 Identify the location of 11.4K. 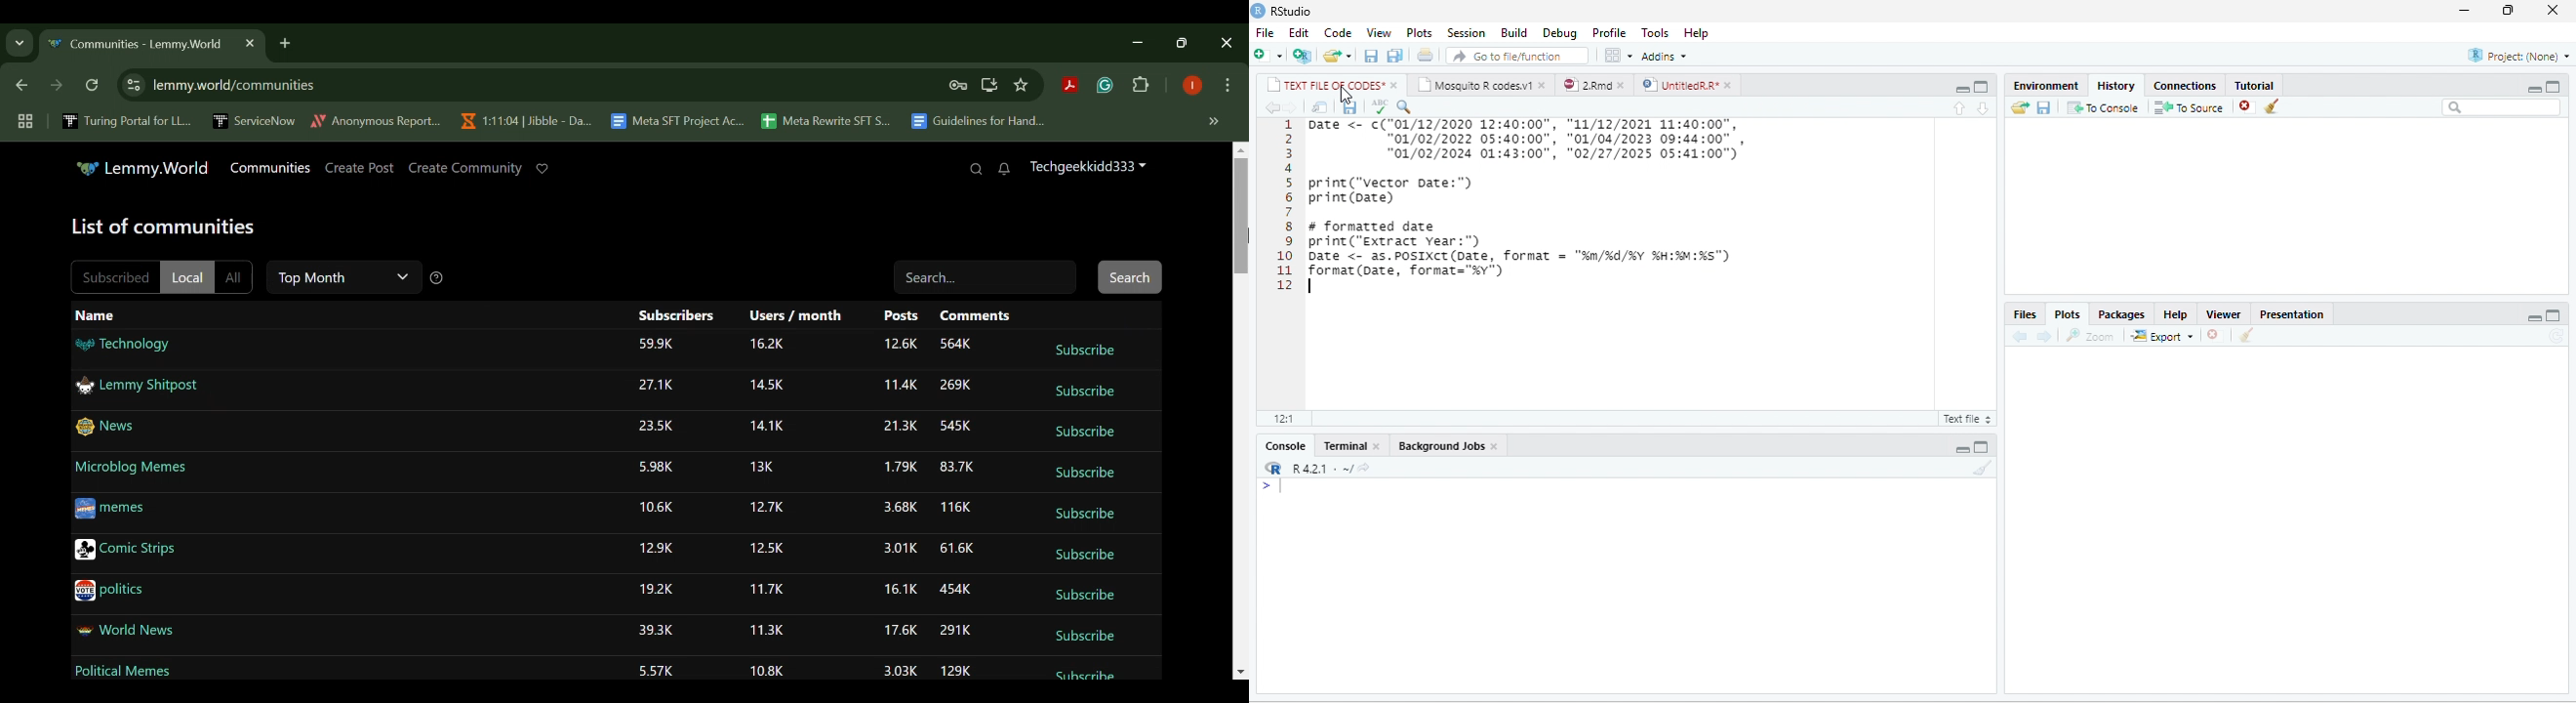
(897, 384).